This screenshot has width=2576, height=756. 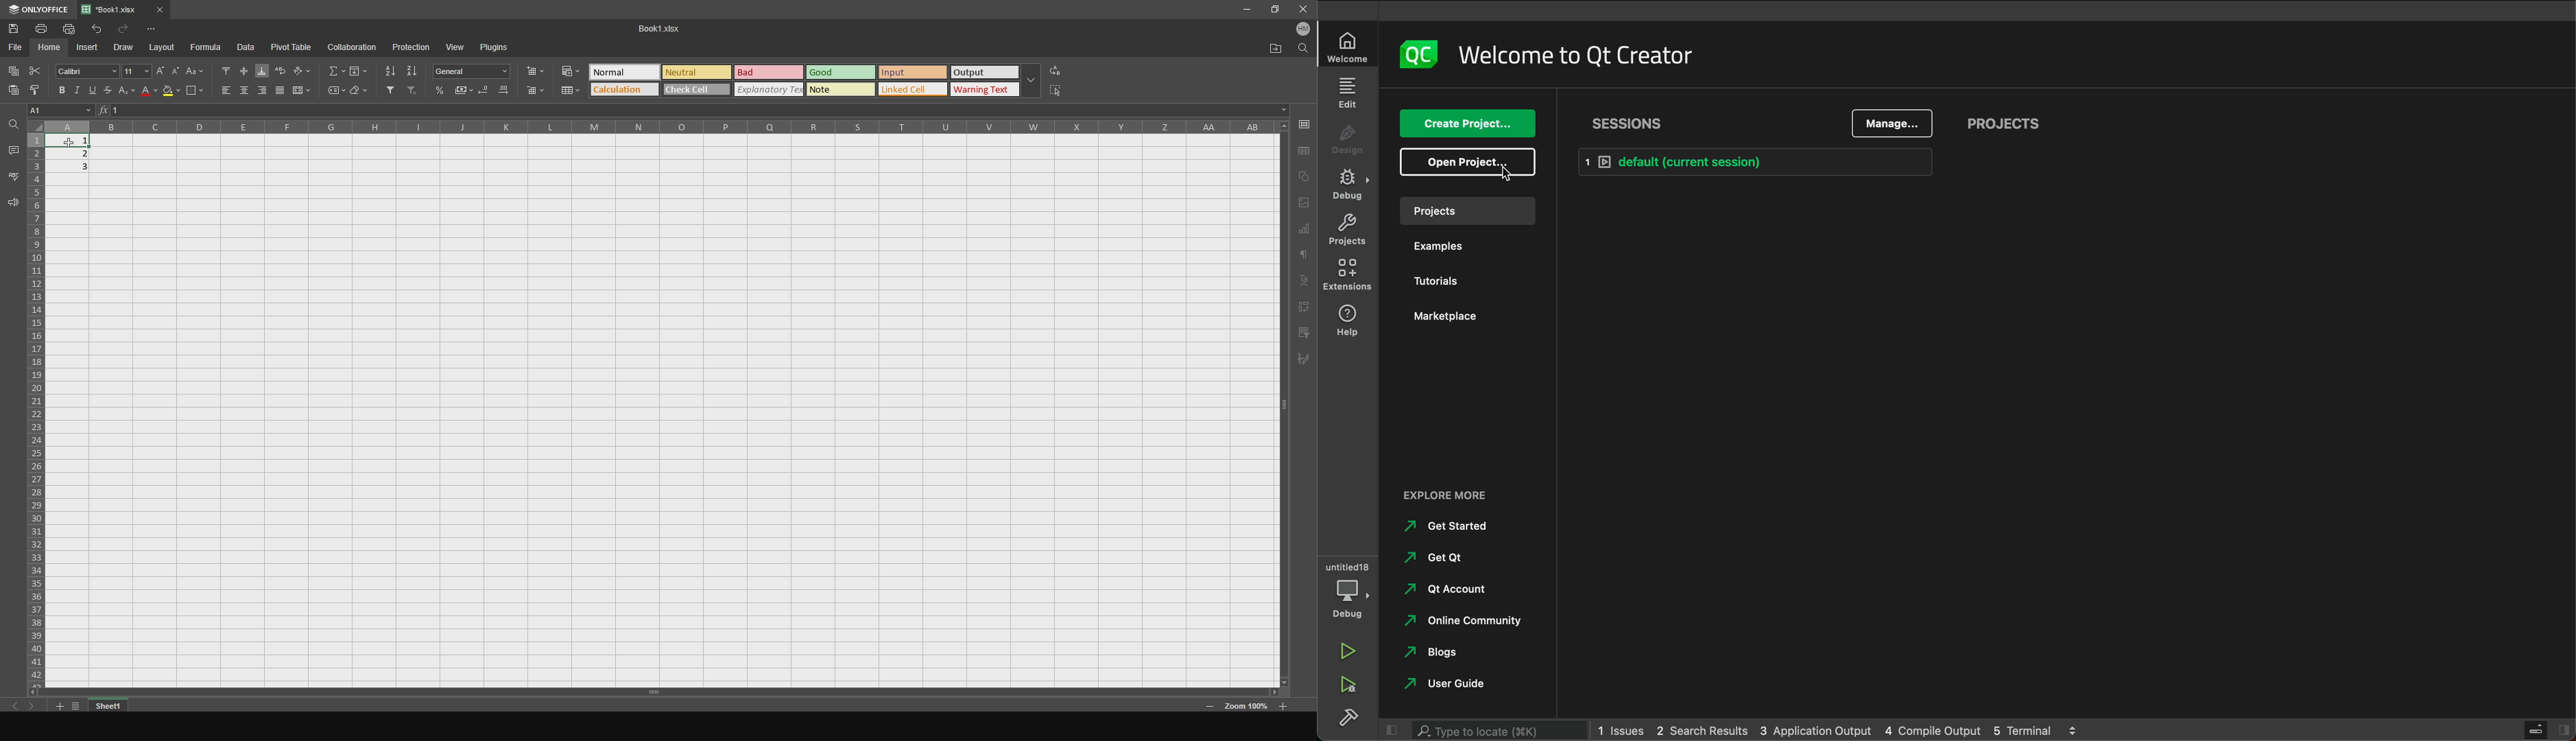 What do you see at coordinates (304, 91) in the screenshot?
I see `merge and center` at bounding box center [304, 91].